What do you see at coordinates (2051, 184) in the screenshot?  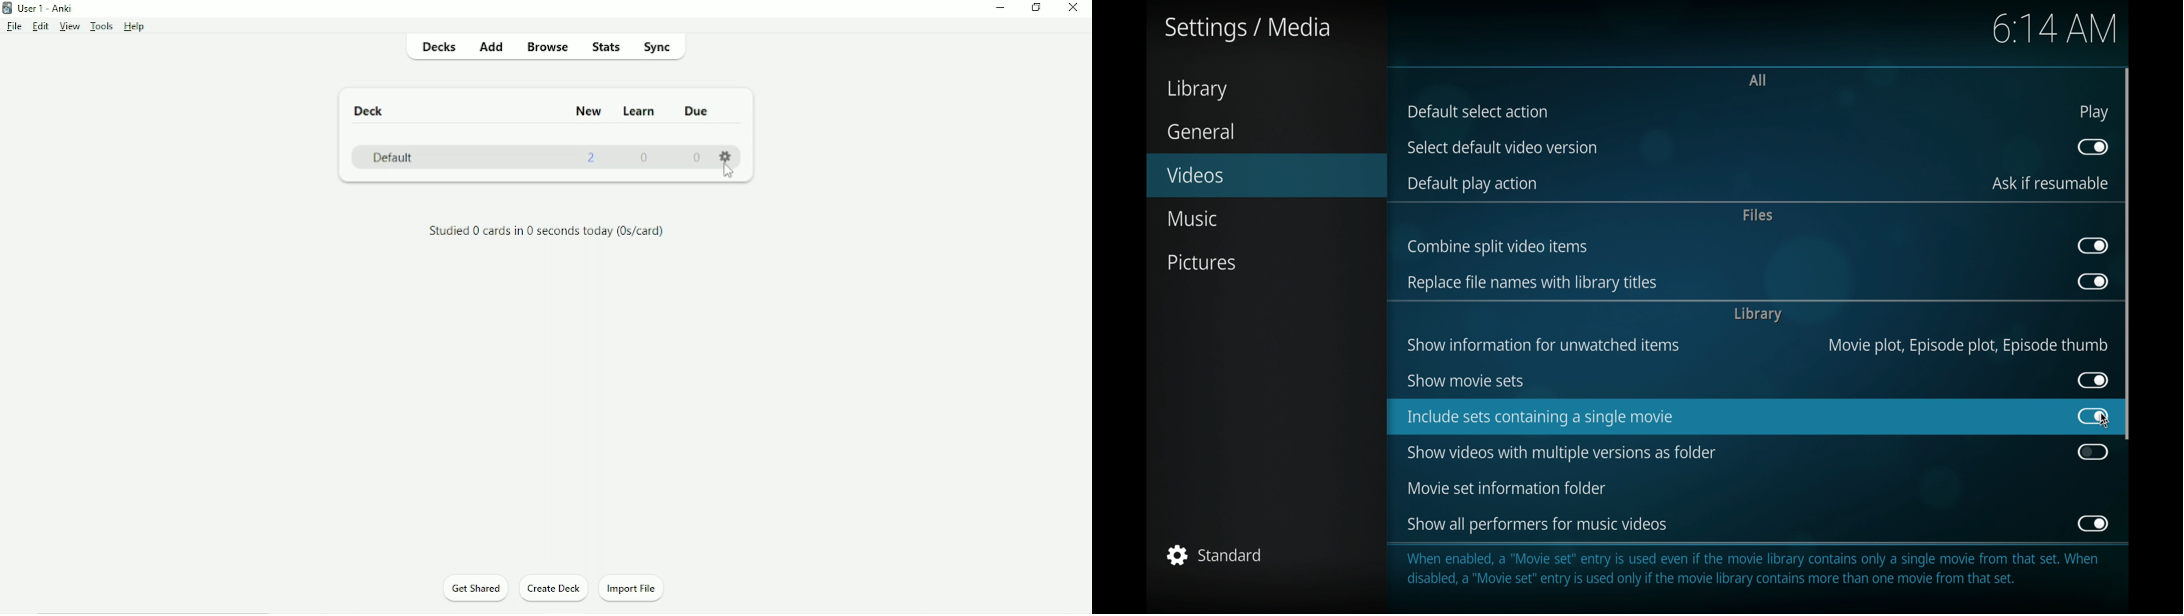 I see `ask if resumable` at bounding box center [2051, 184].